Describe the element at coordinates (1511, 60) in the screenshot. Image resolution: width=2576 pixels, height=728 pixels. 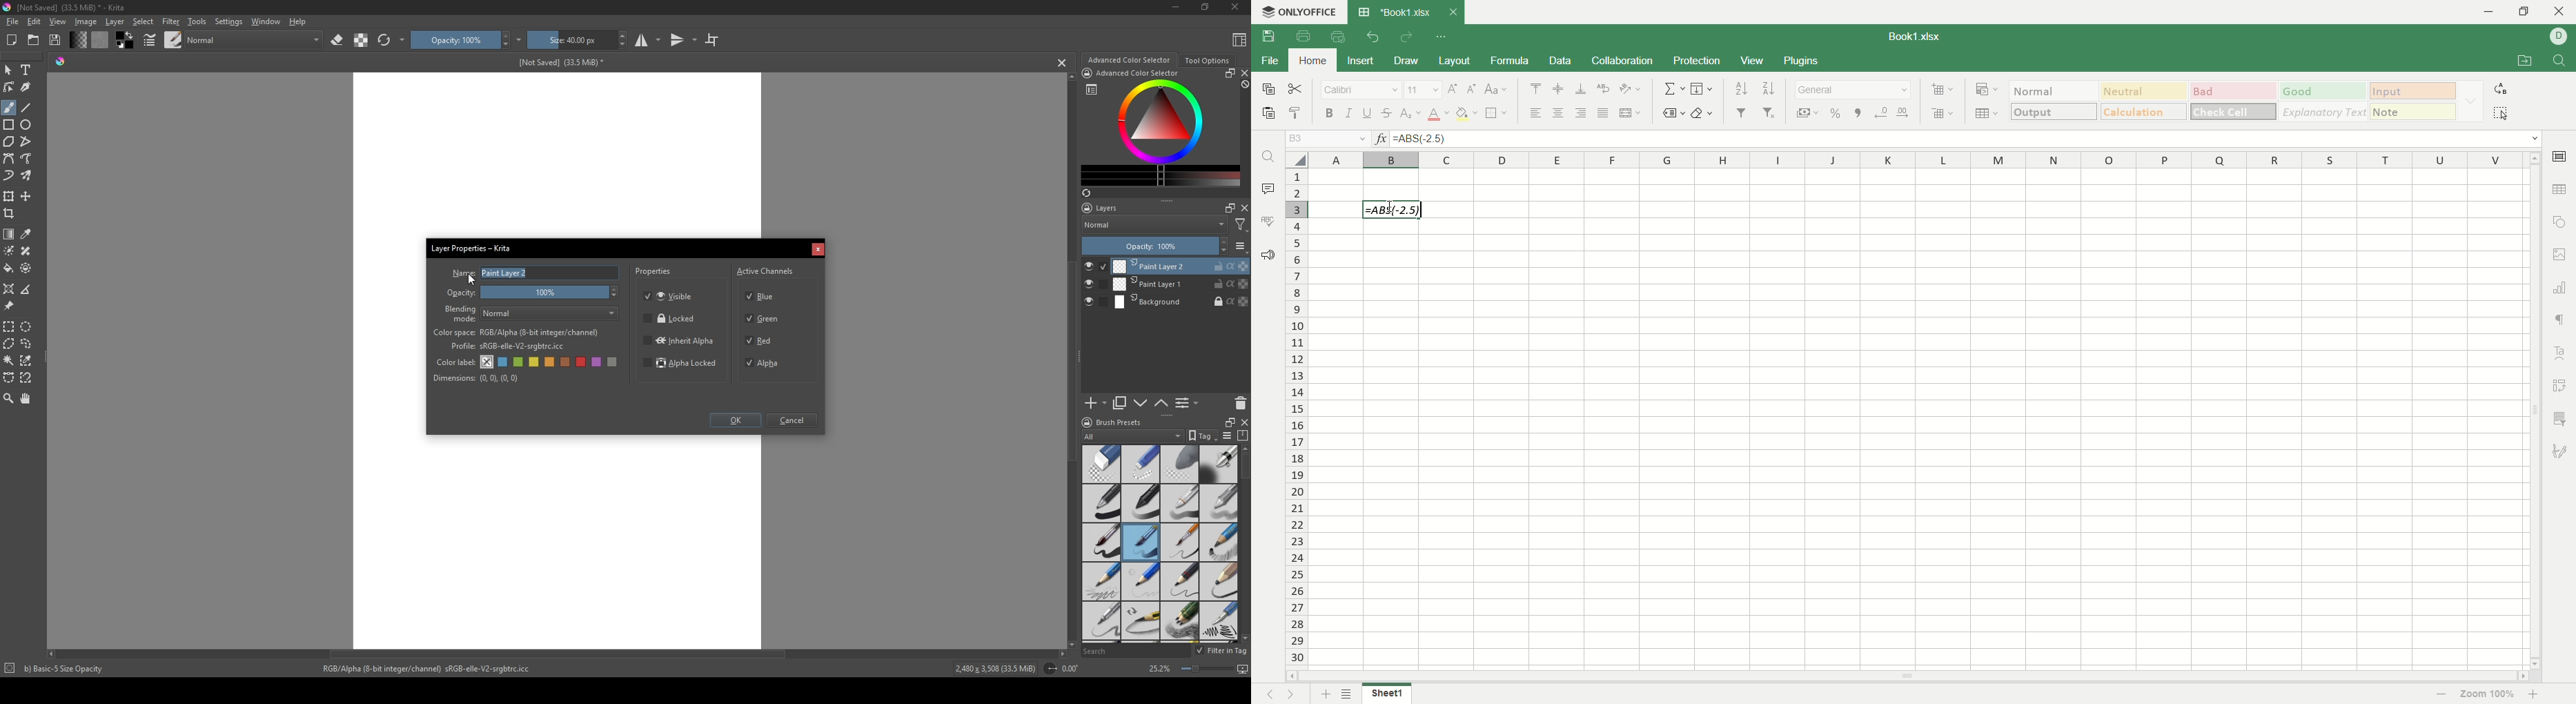
I see `formula` at that location.